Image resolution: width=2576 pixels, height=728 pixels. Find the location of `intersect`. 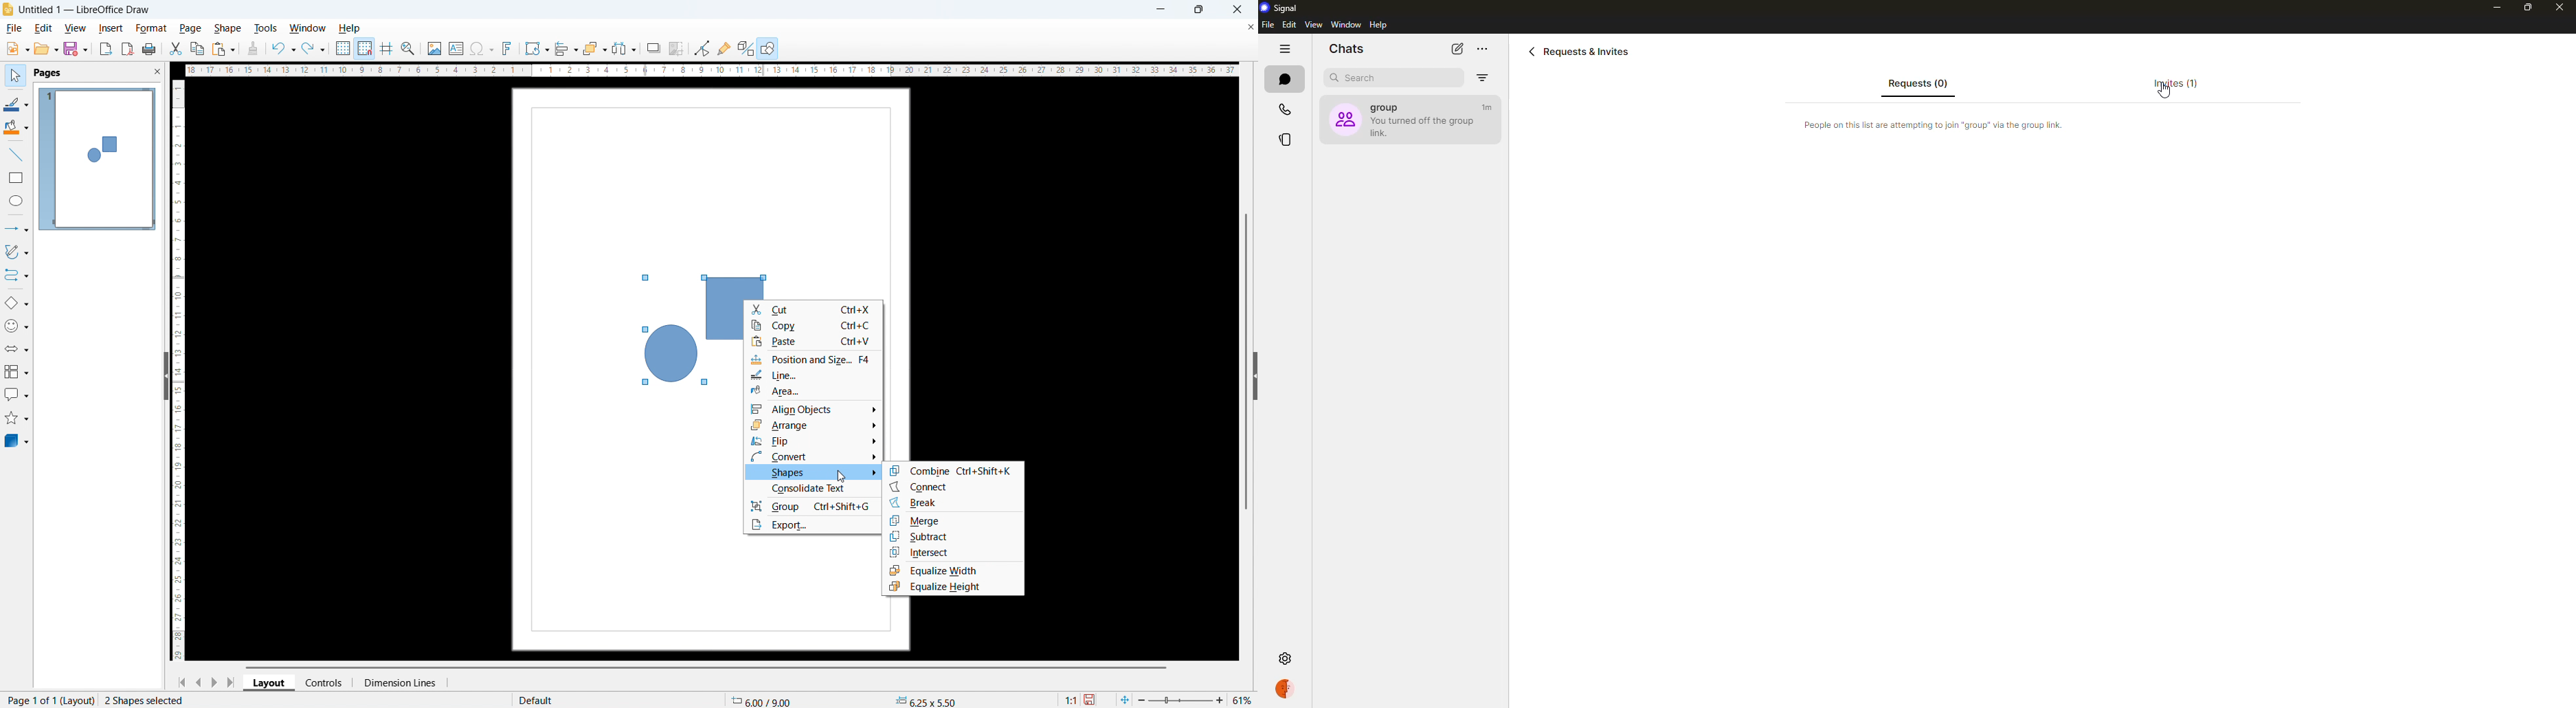

intersect is located at coordinates (954, 553).